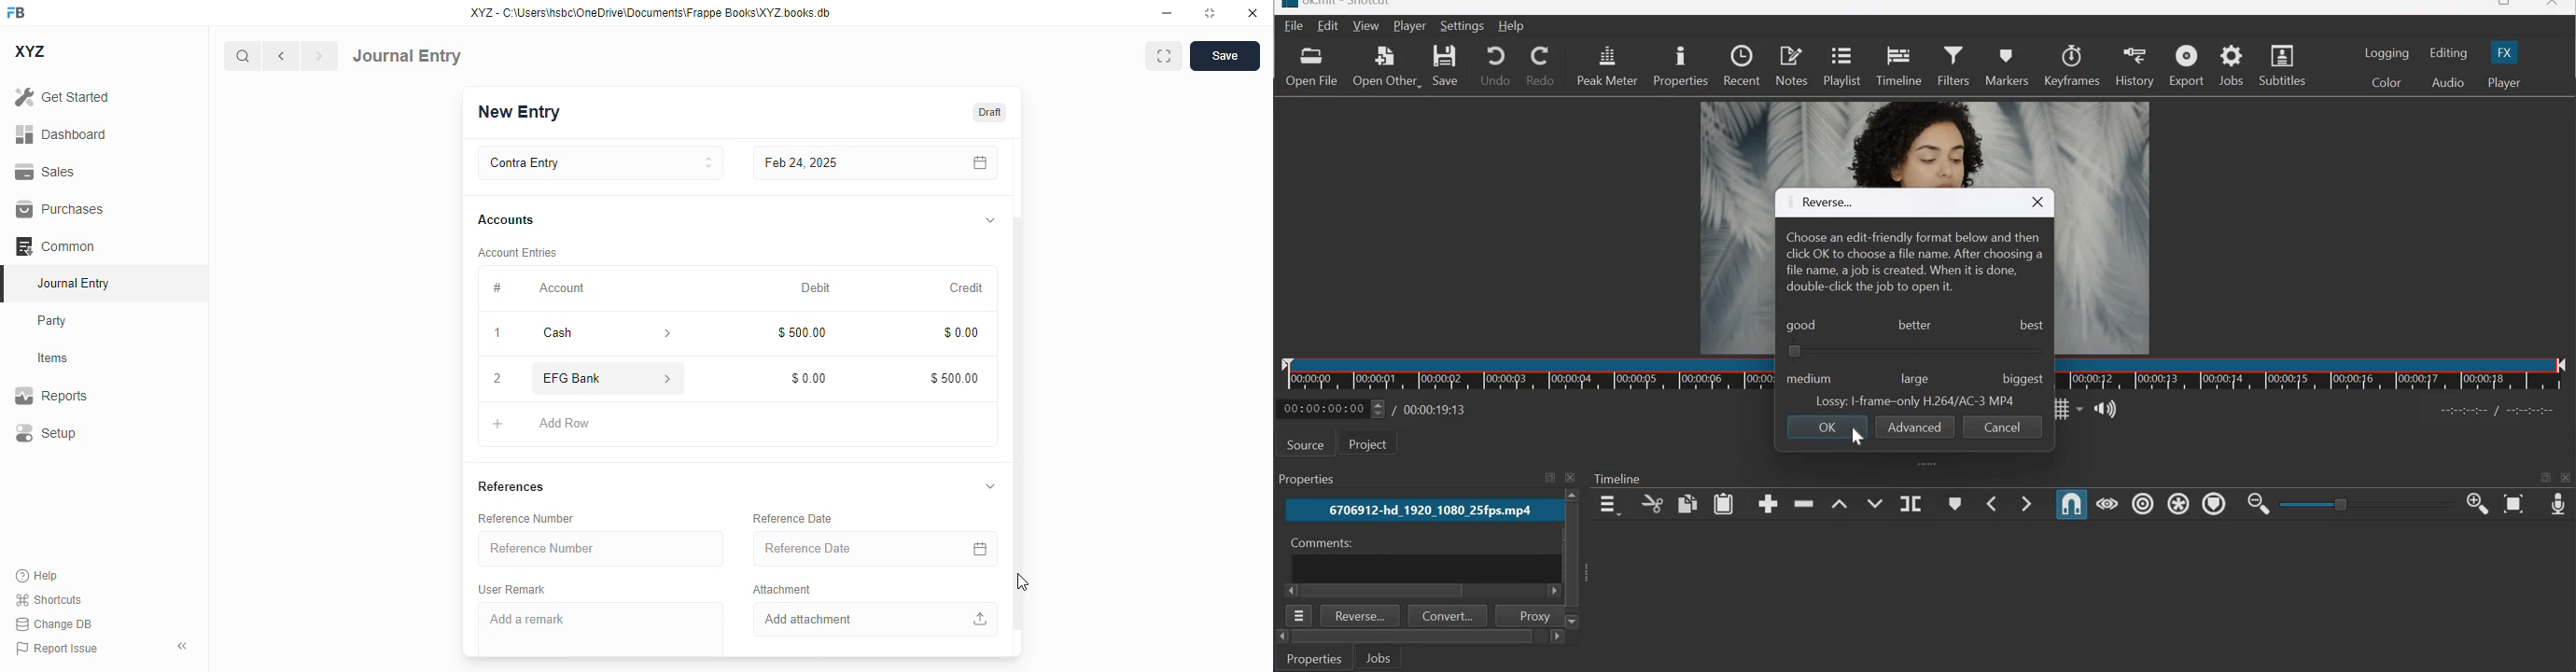  I want to click on account entries, so click(516, 253).